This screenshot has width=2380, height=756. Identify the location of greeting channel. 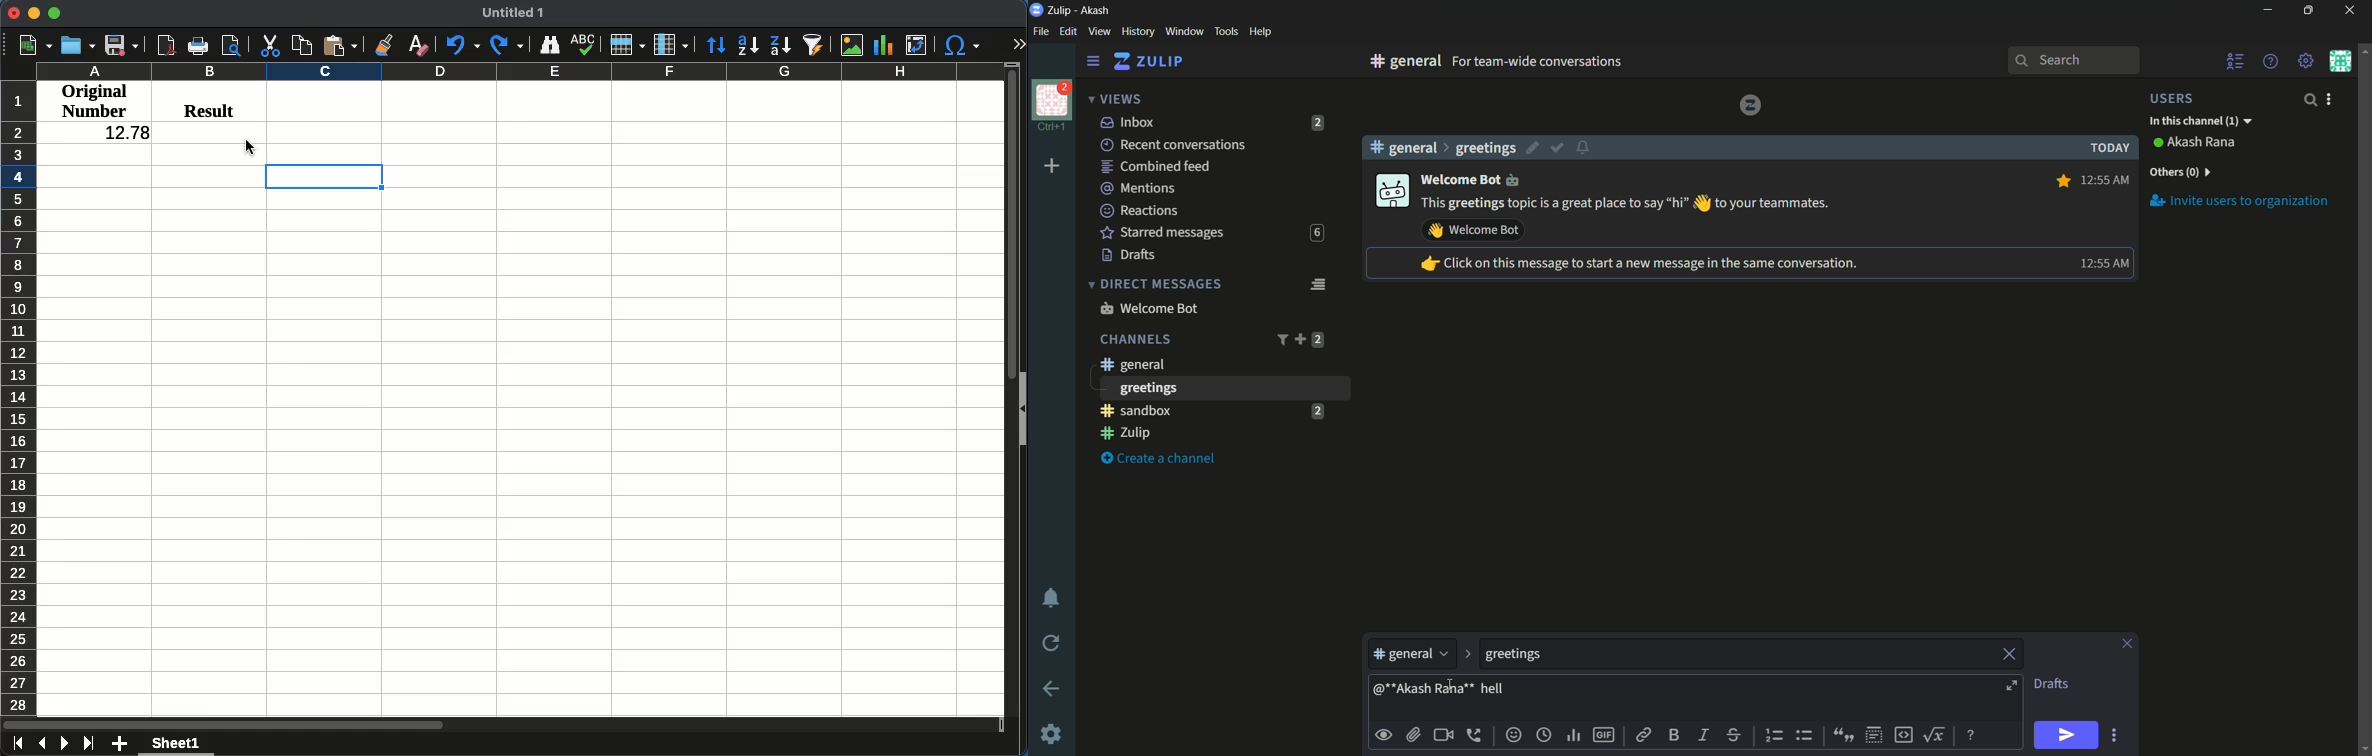
(1223, 388).